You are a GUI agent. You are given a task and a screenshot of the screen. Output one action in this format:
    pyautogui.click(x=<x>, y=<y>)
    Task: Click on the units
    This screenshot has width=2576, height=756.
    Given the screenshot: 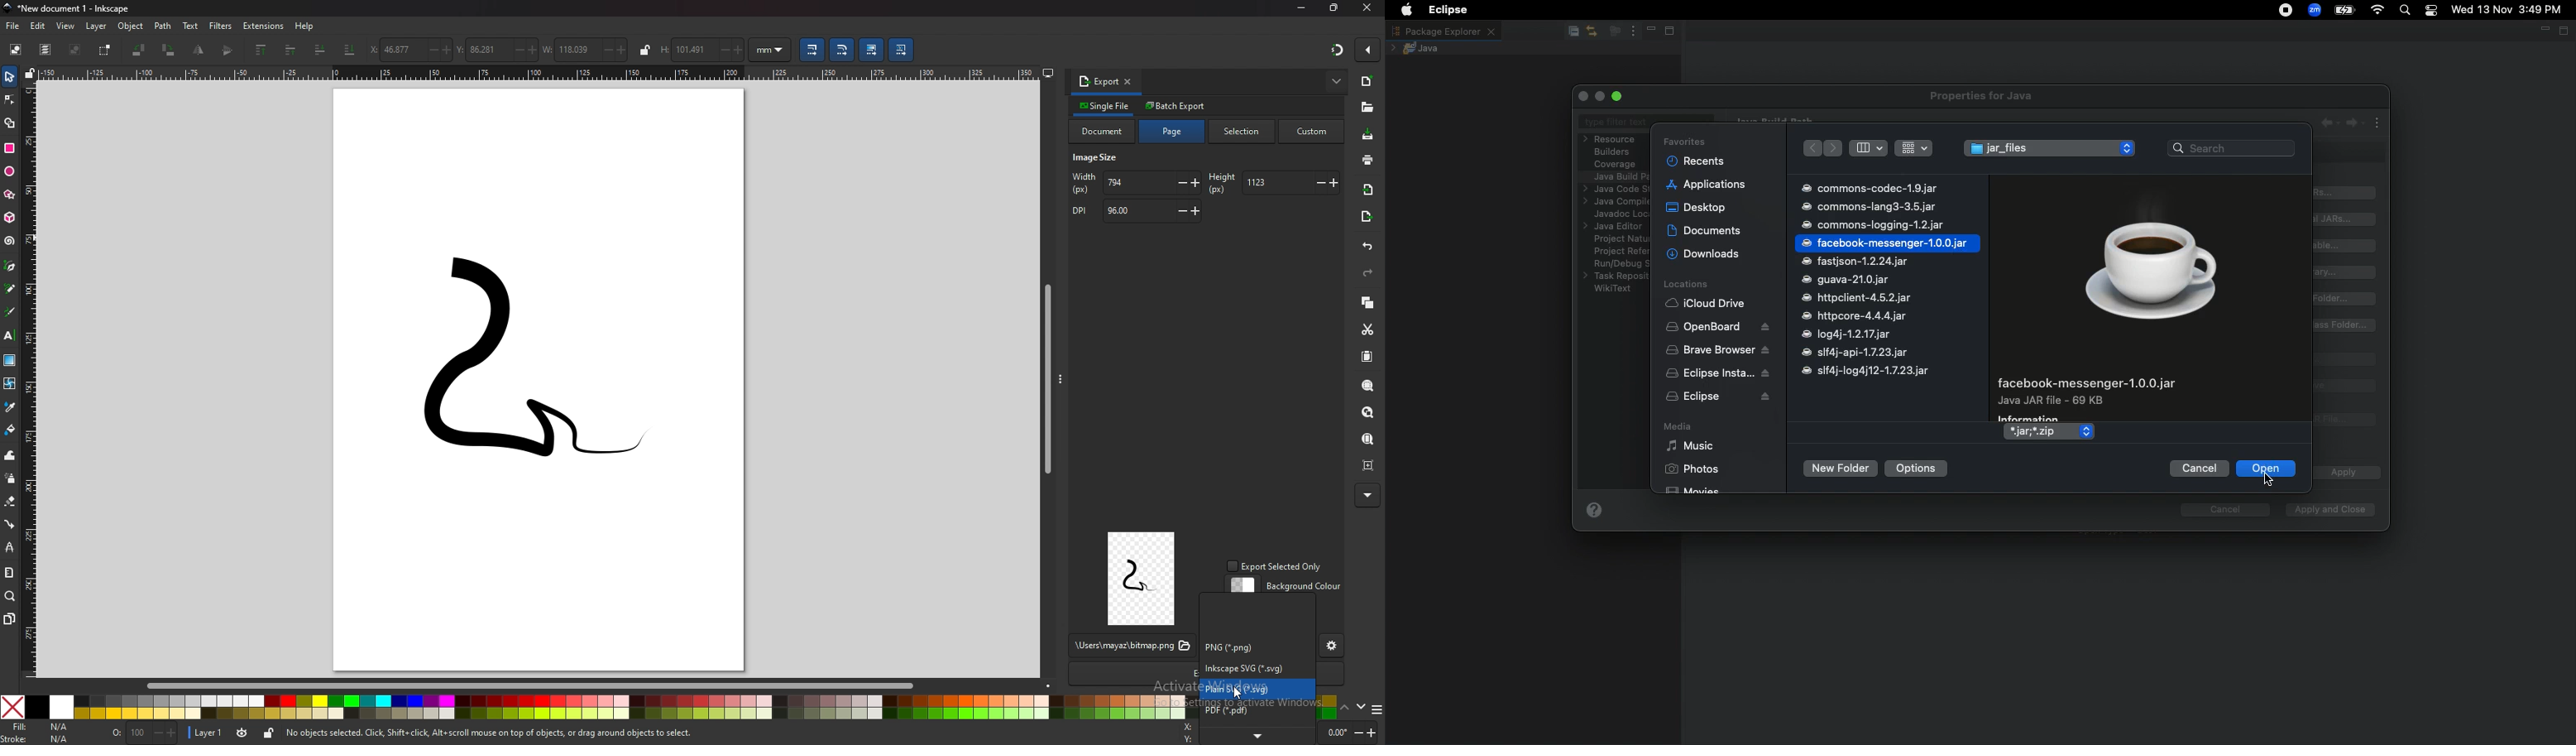 What is the action you would take?
    pyautogui.click(x=770, y=50)
    